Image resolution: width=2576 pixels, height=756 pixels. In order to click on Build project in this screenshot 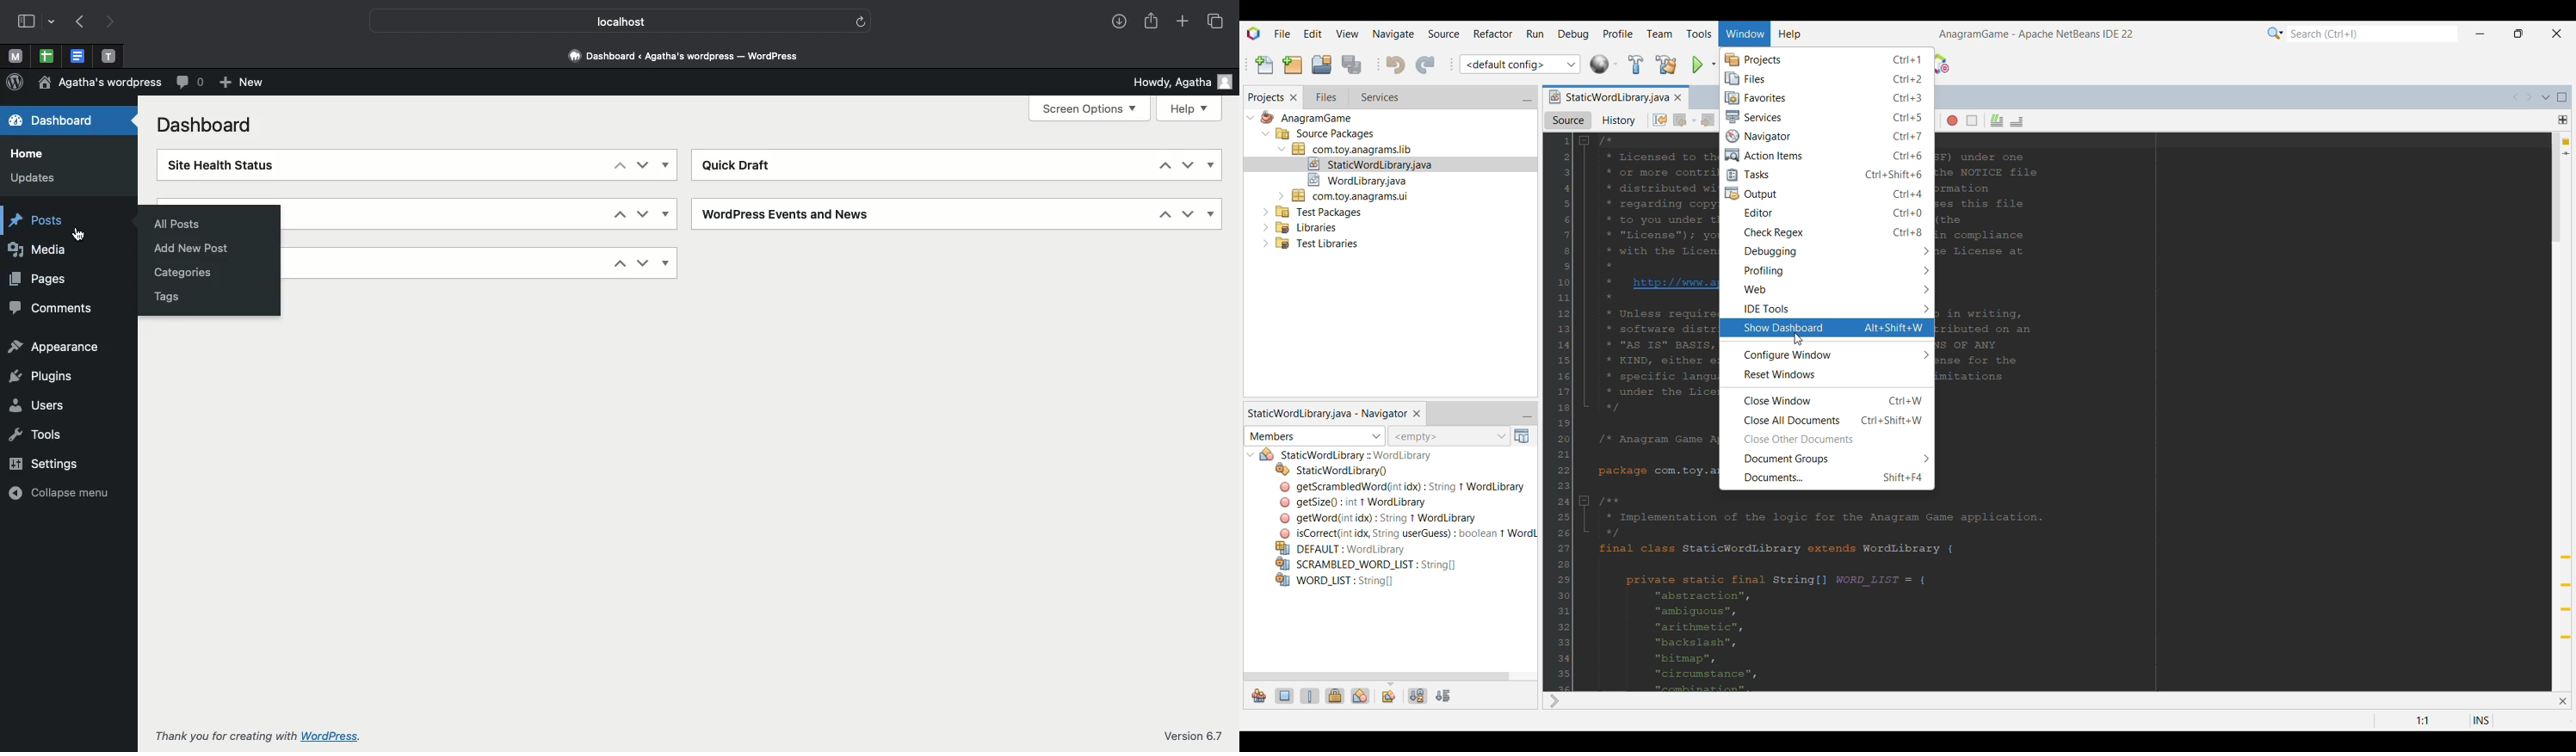, I will do `click(1636, 64)`.